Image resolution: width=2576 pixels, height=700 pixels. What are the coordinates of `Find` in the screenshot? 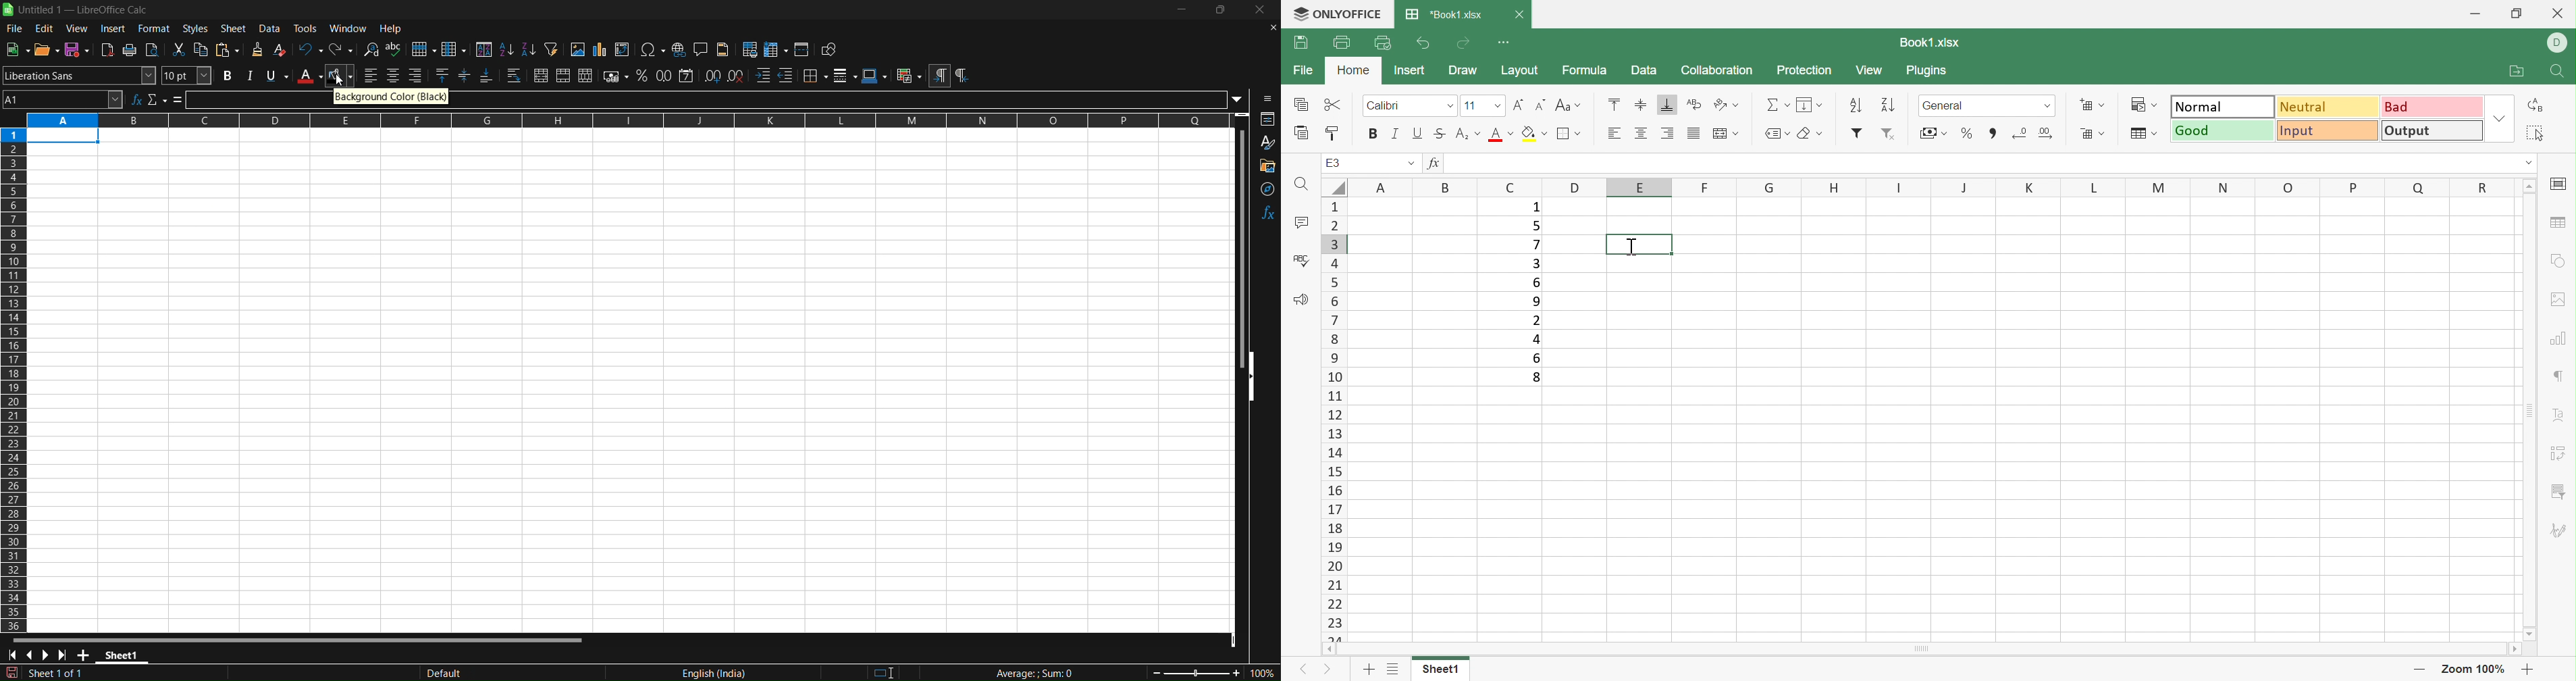 It's located at (1299, 185).